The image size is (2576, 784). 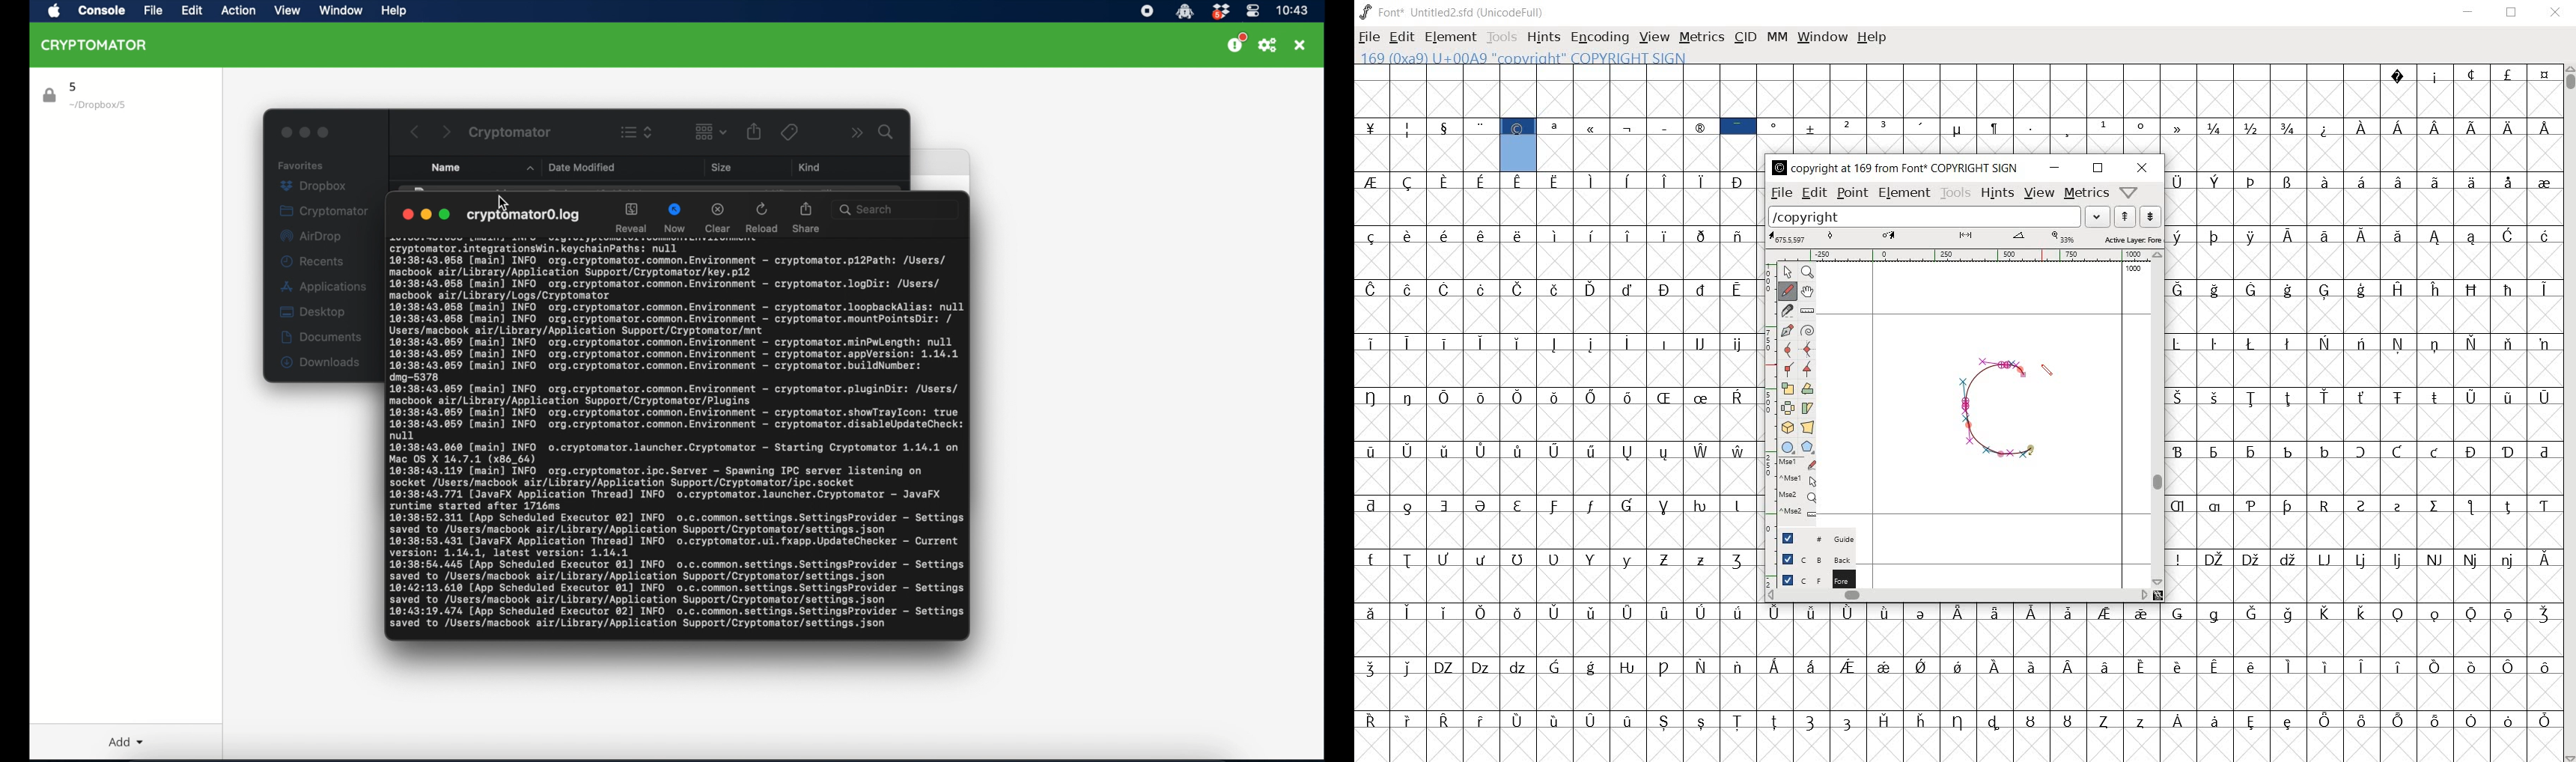 What do you see at coordinates (1788, 388) in the screenshot?
I see `scale the selection` at bounding box center [1788, 388].